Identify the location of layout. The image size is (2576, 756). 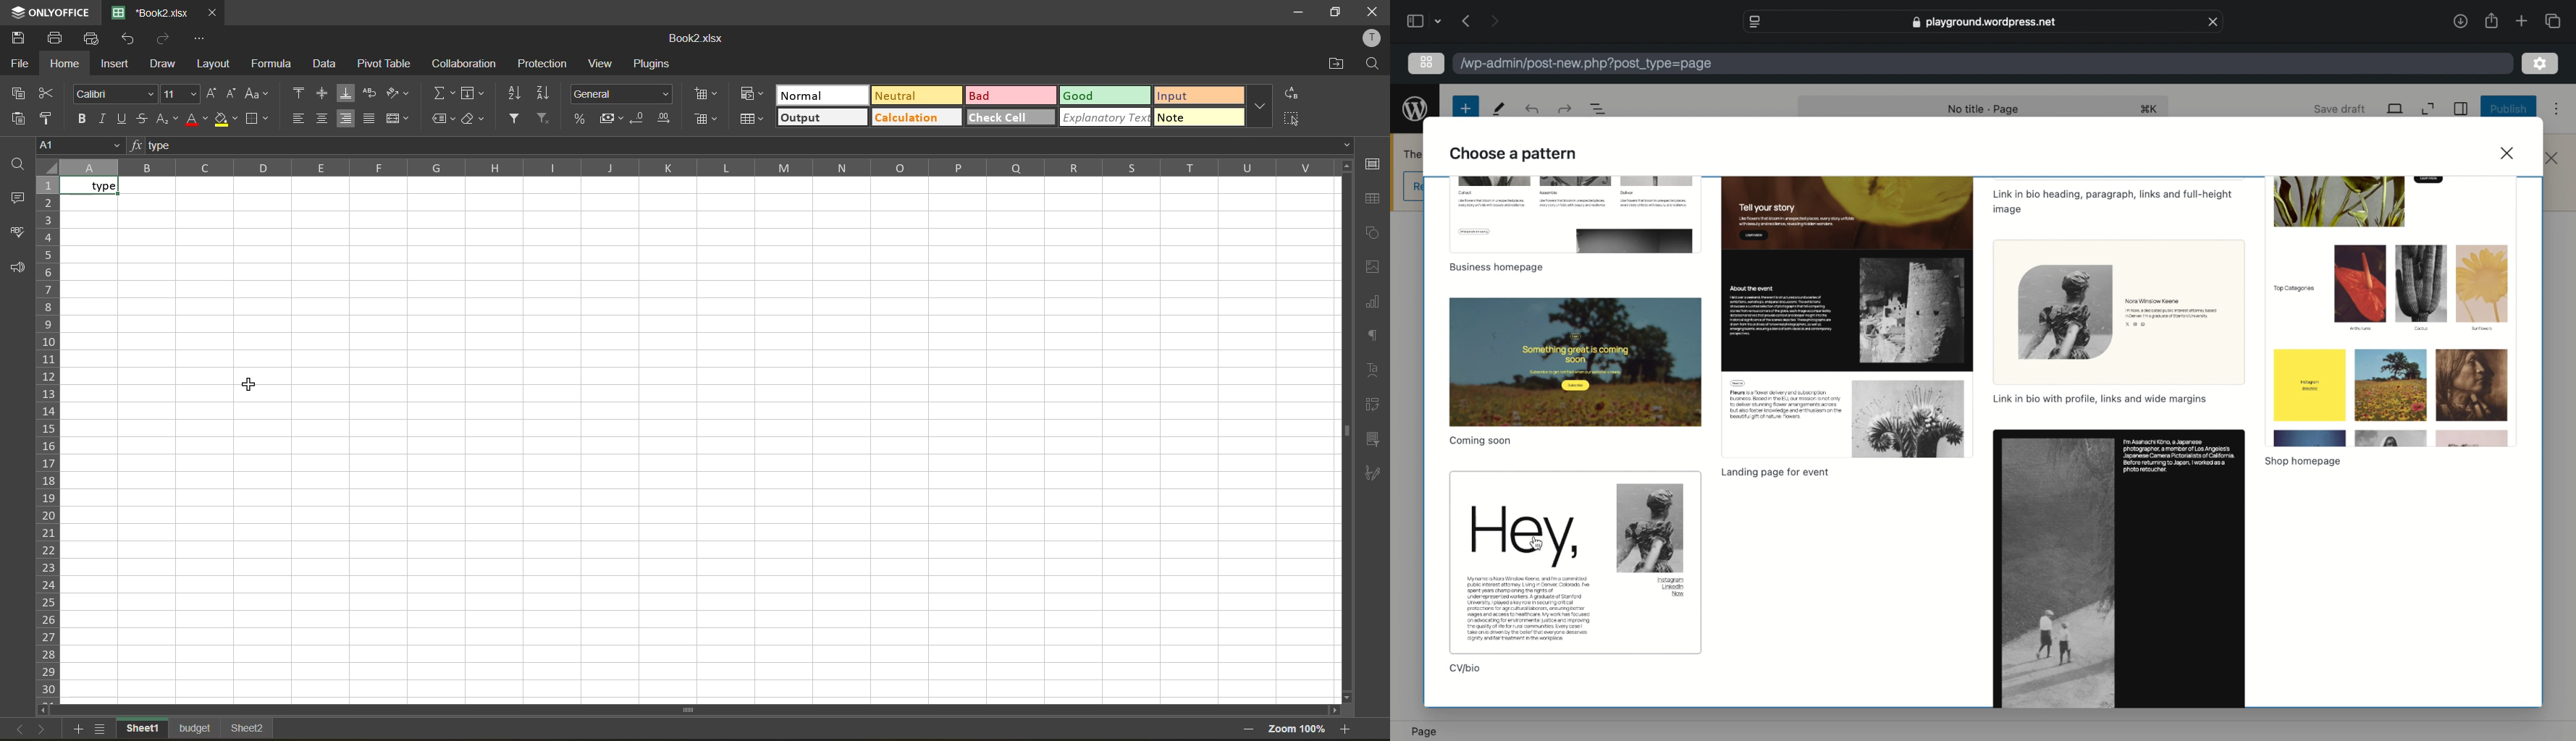
(217, 64).